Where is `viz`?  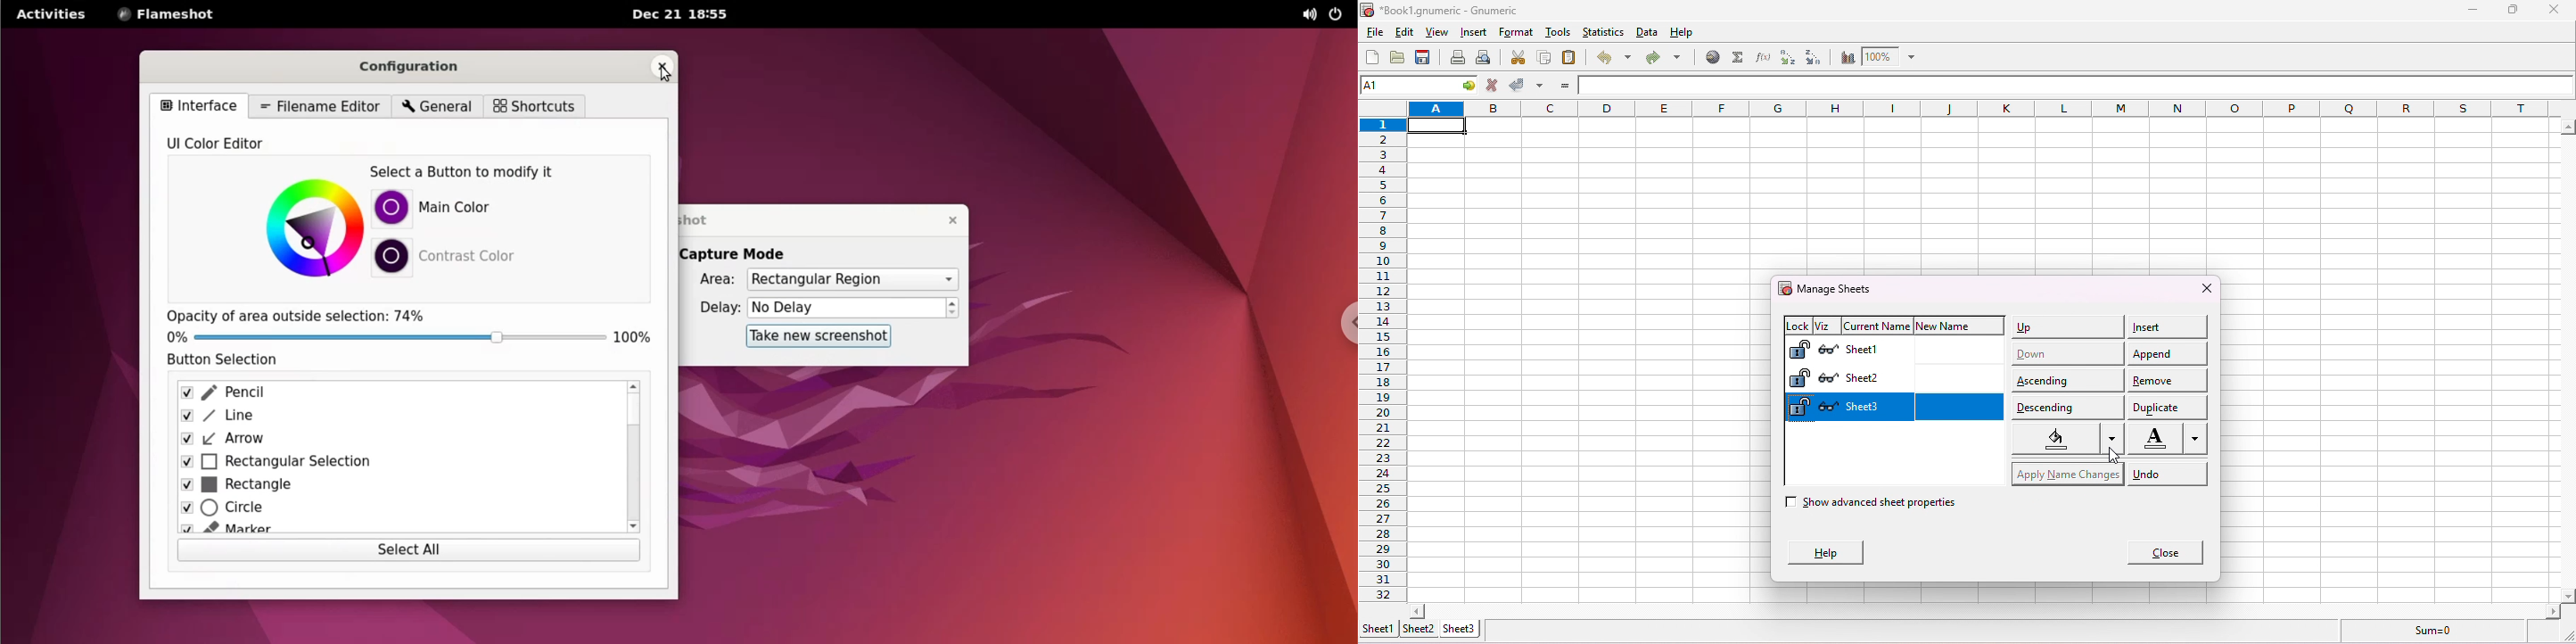
viz is located at coordinates (1823, 323).